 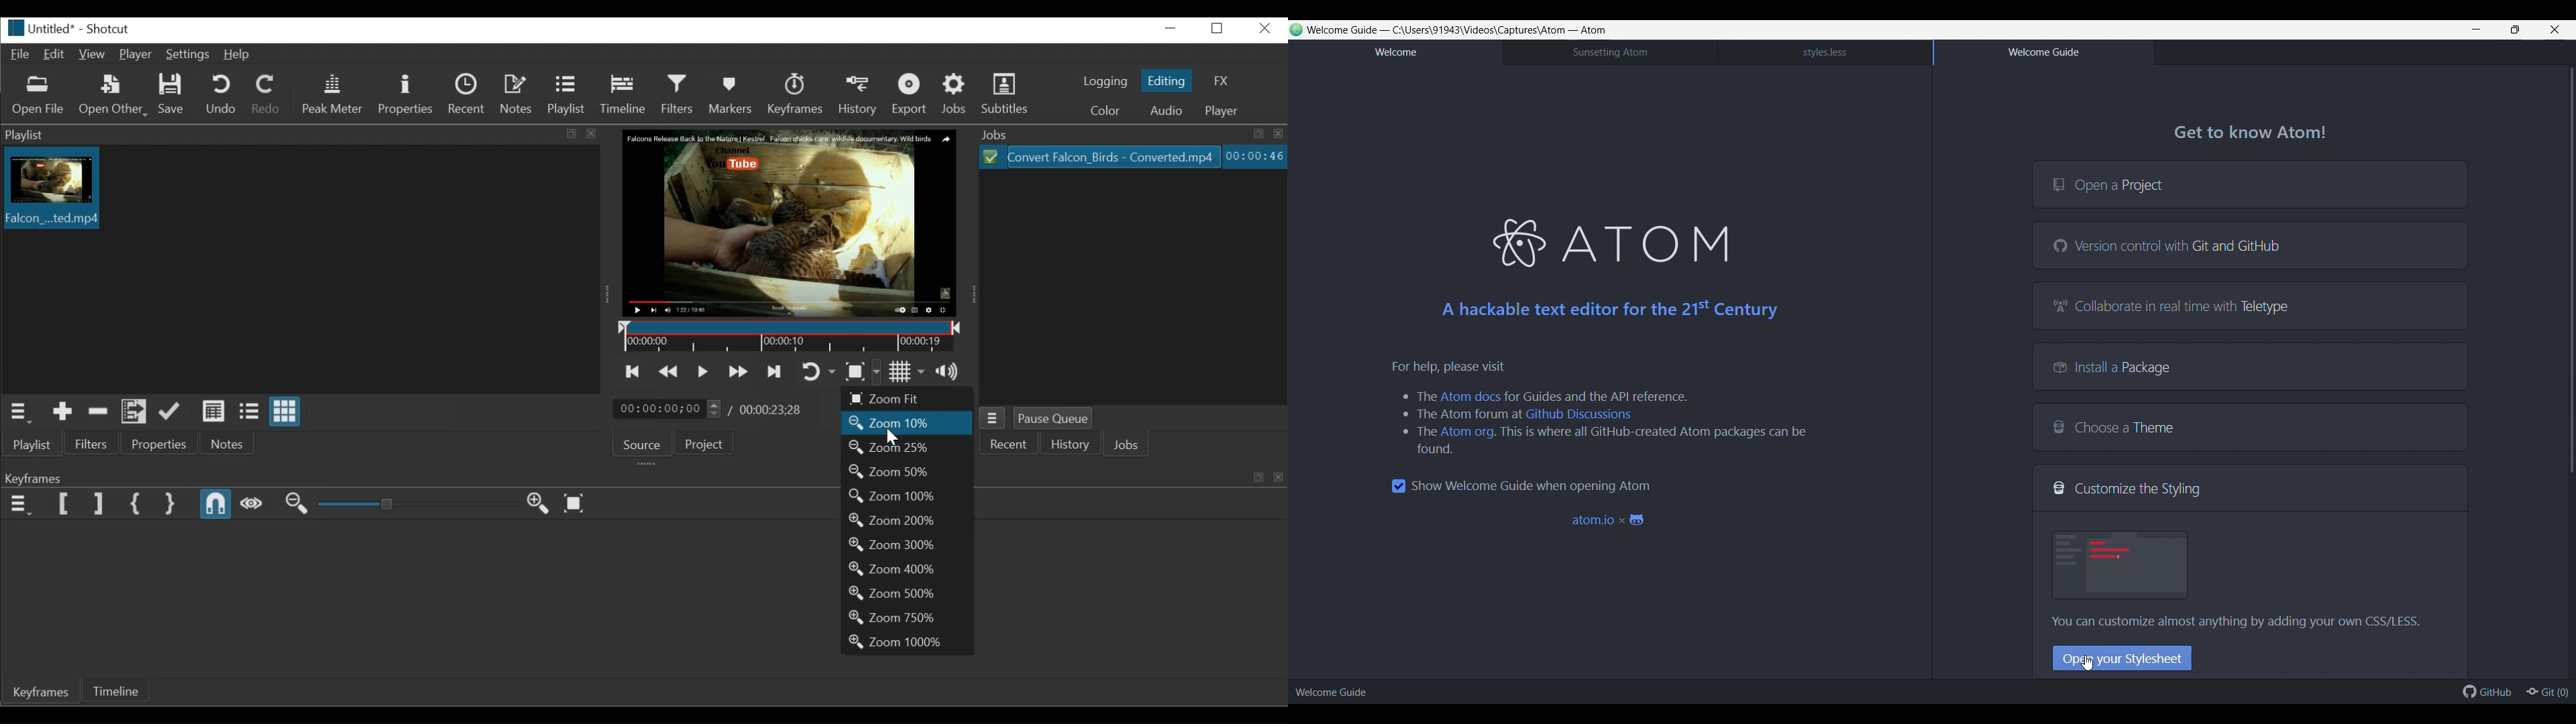 I want to click on A hackable text editor for the 21° Century, so click(x=1605, y=313).